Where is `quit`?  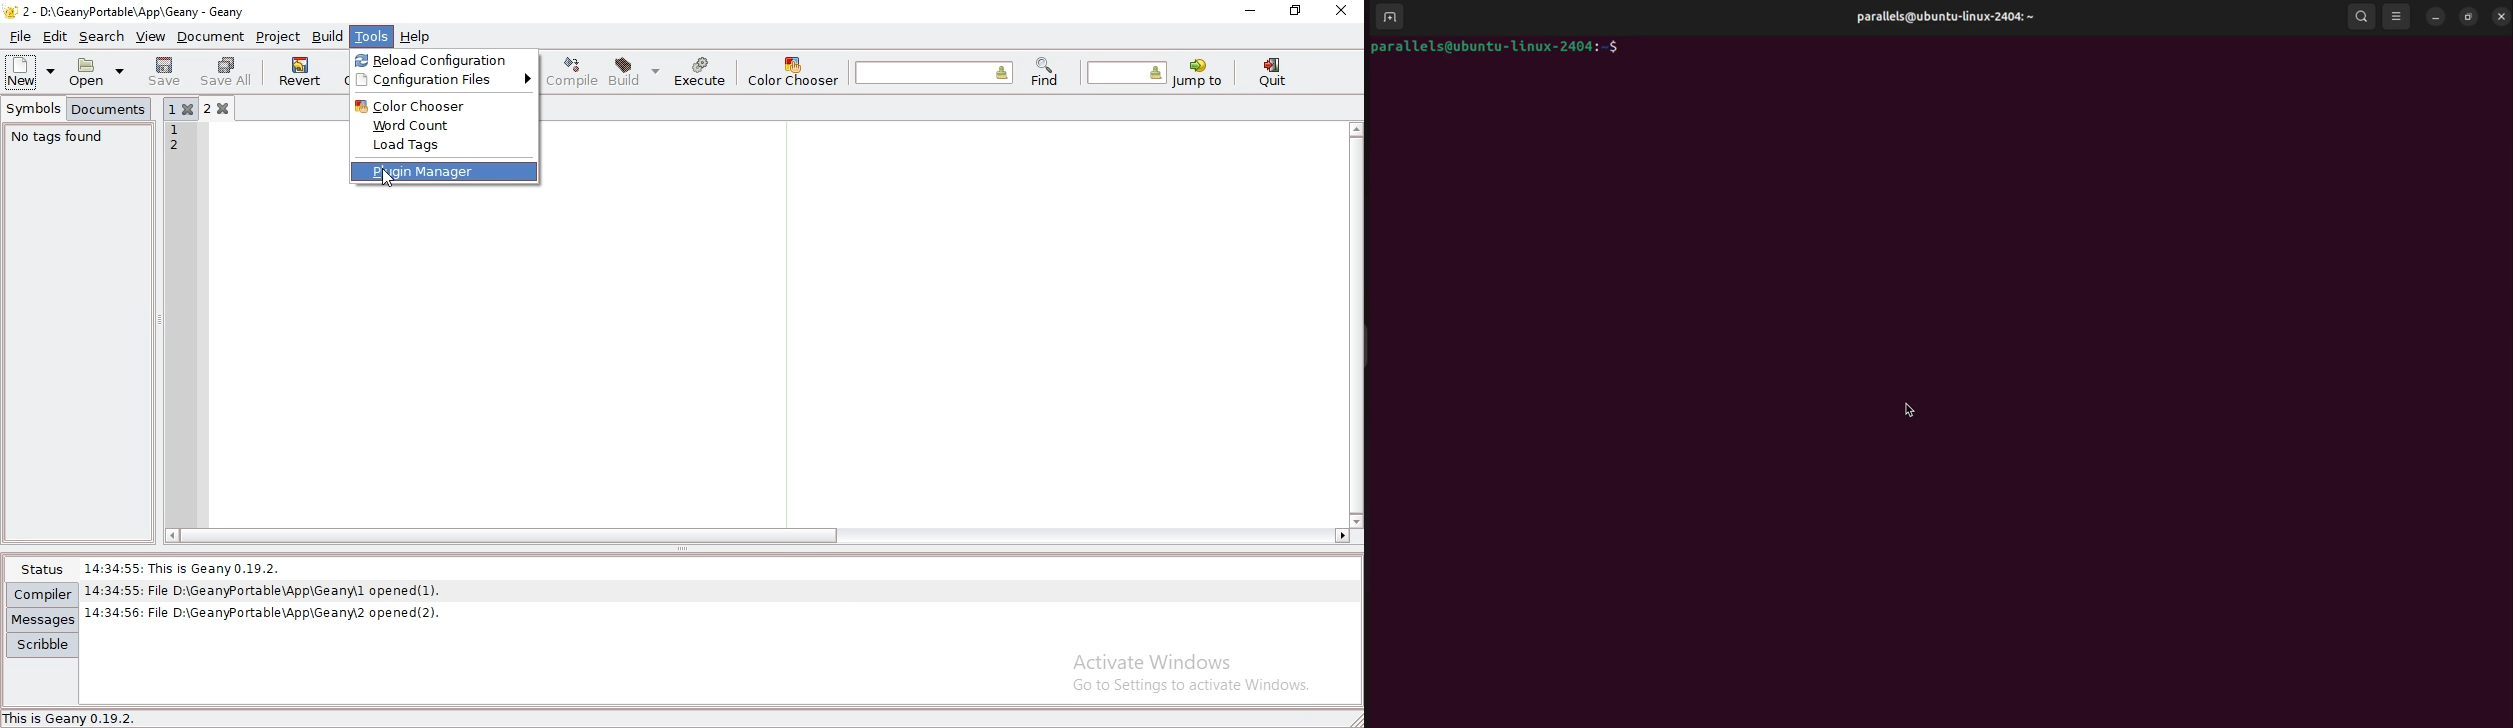 quit is located at coordinates (1276, 73).